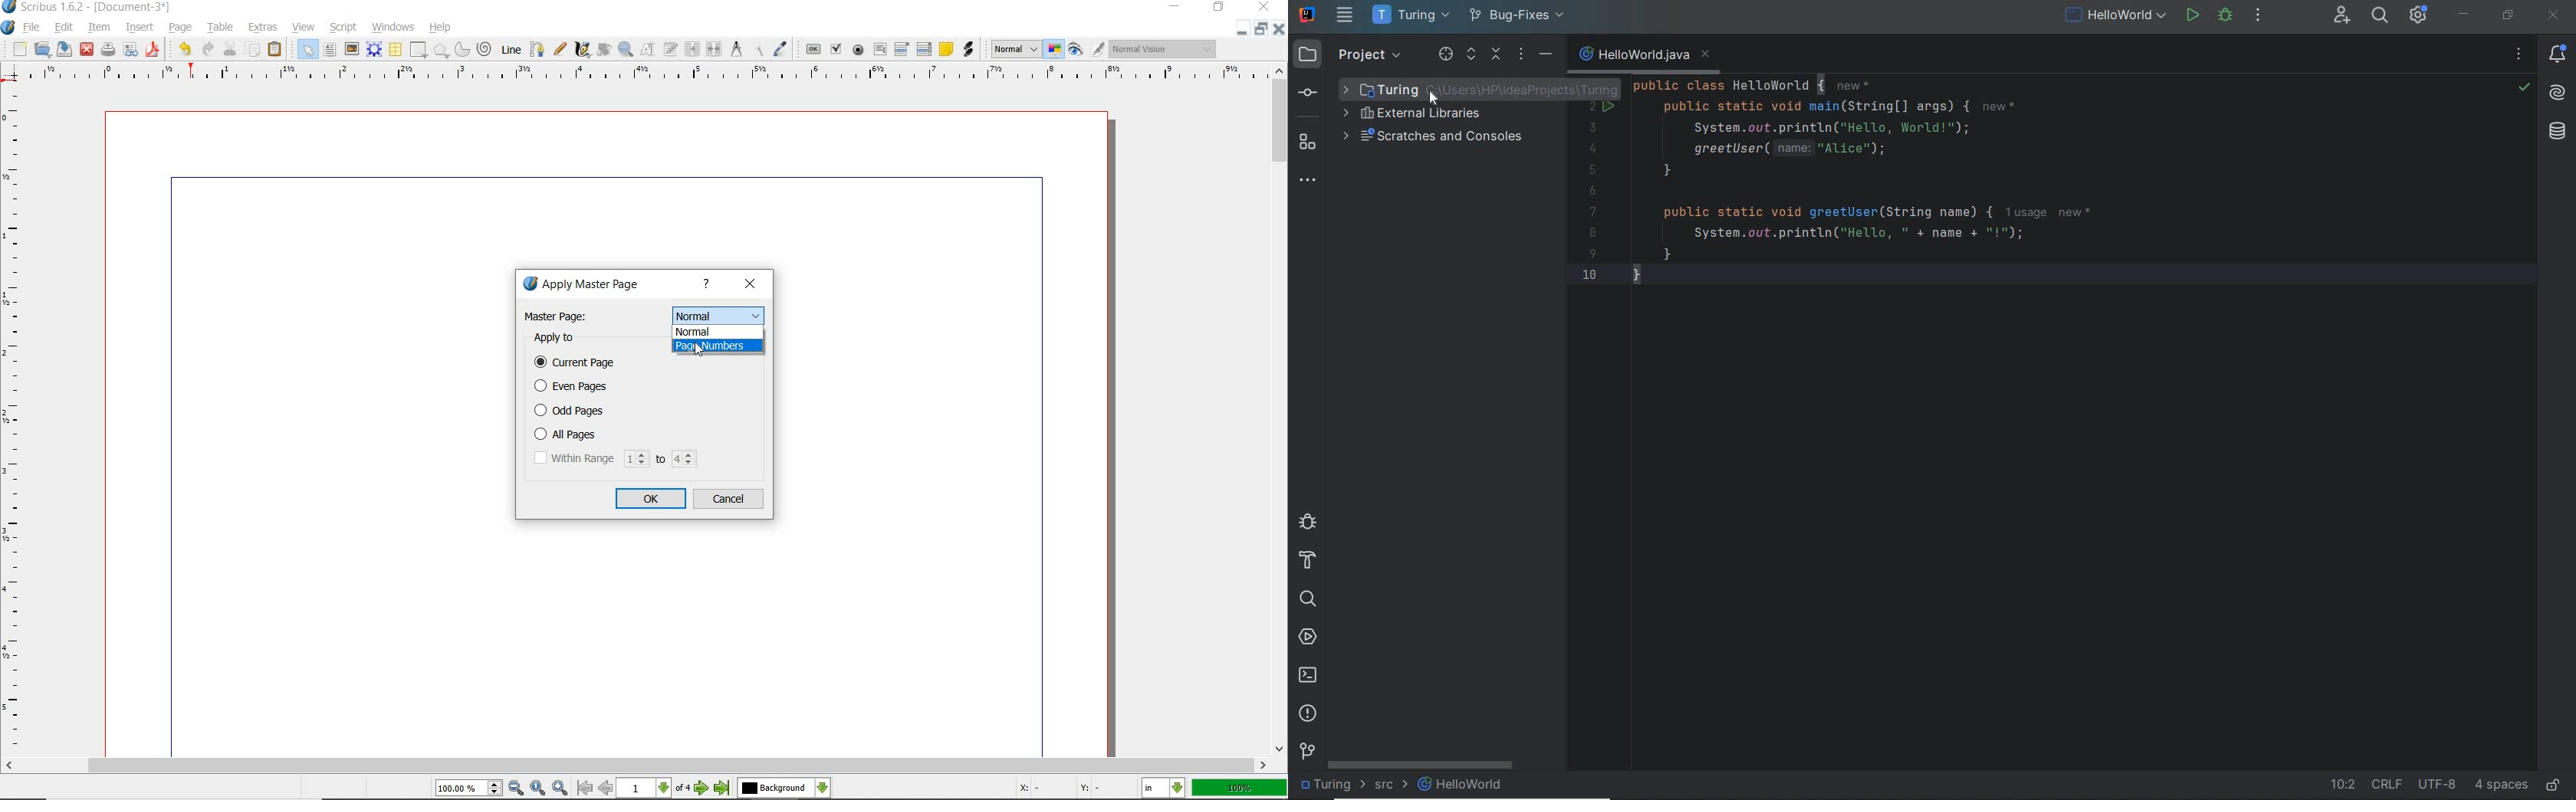 The height and width of the screenshot is (812, 2576). What do you see at coordinates (43, 49) in the screenshot?
I see `open` at bounding box center [43, 49].